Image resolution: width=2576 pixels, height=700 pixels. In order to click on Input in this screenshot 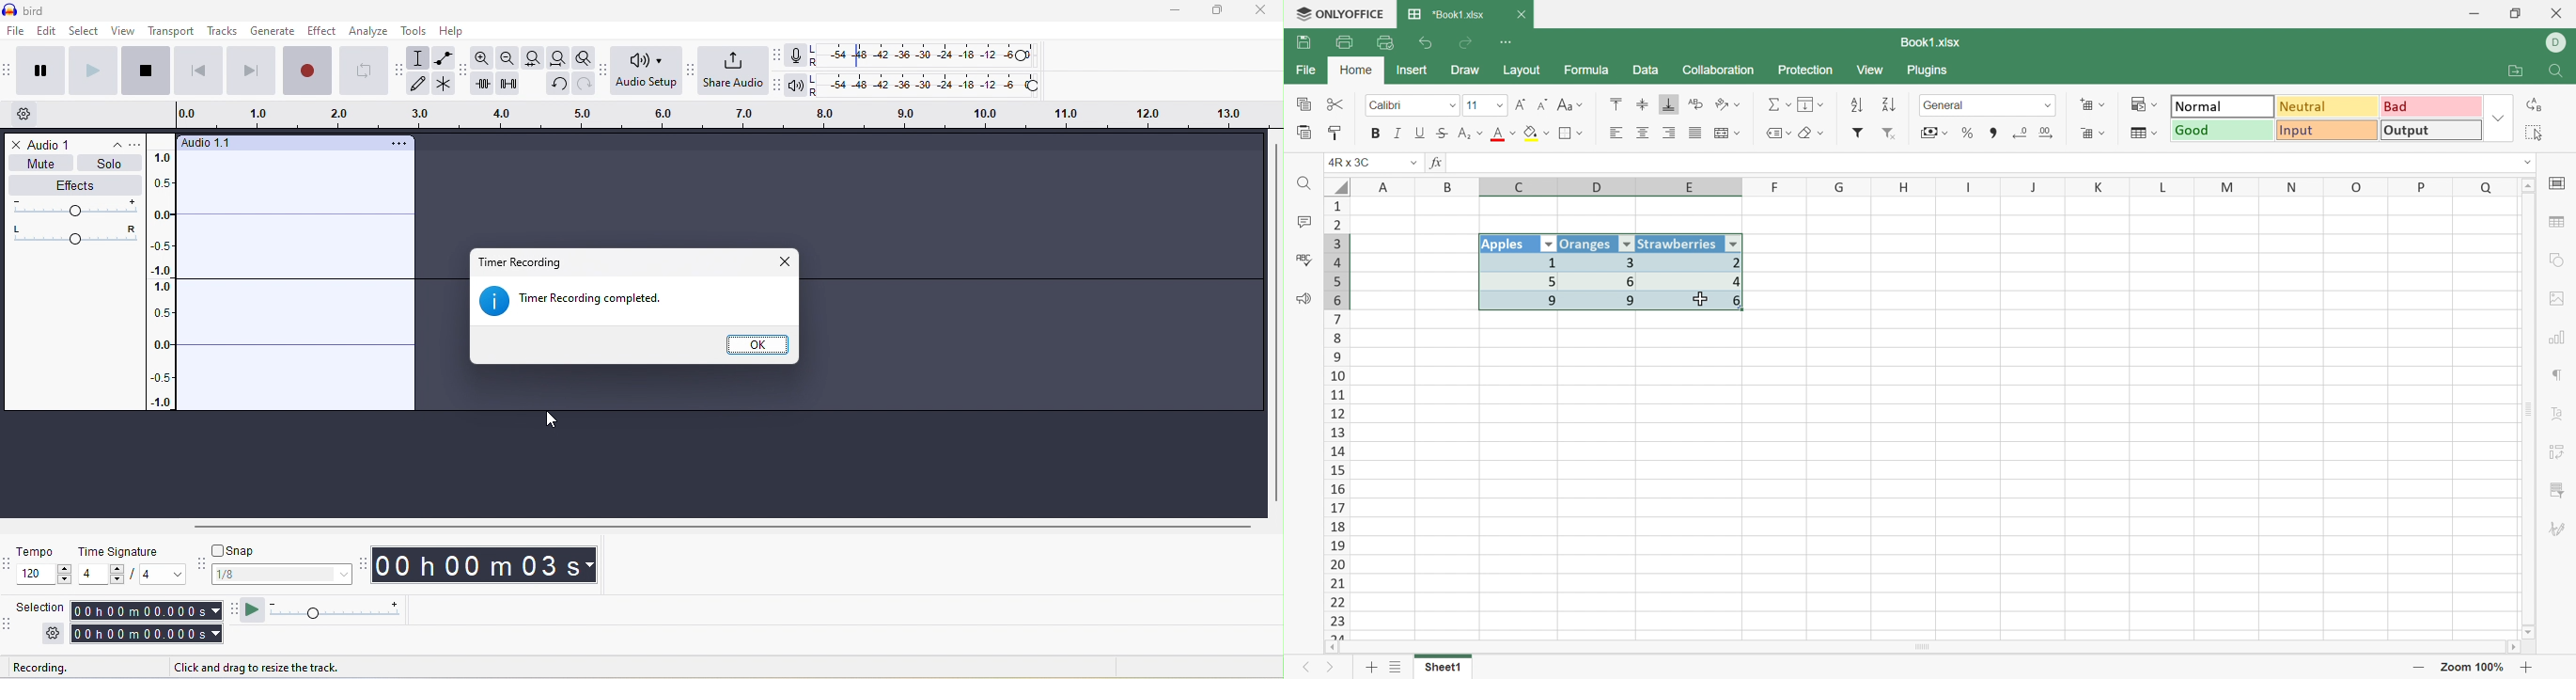, I will do `click(2331, 132)`.